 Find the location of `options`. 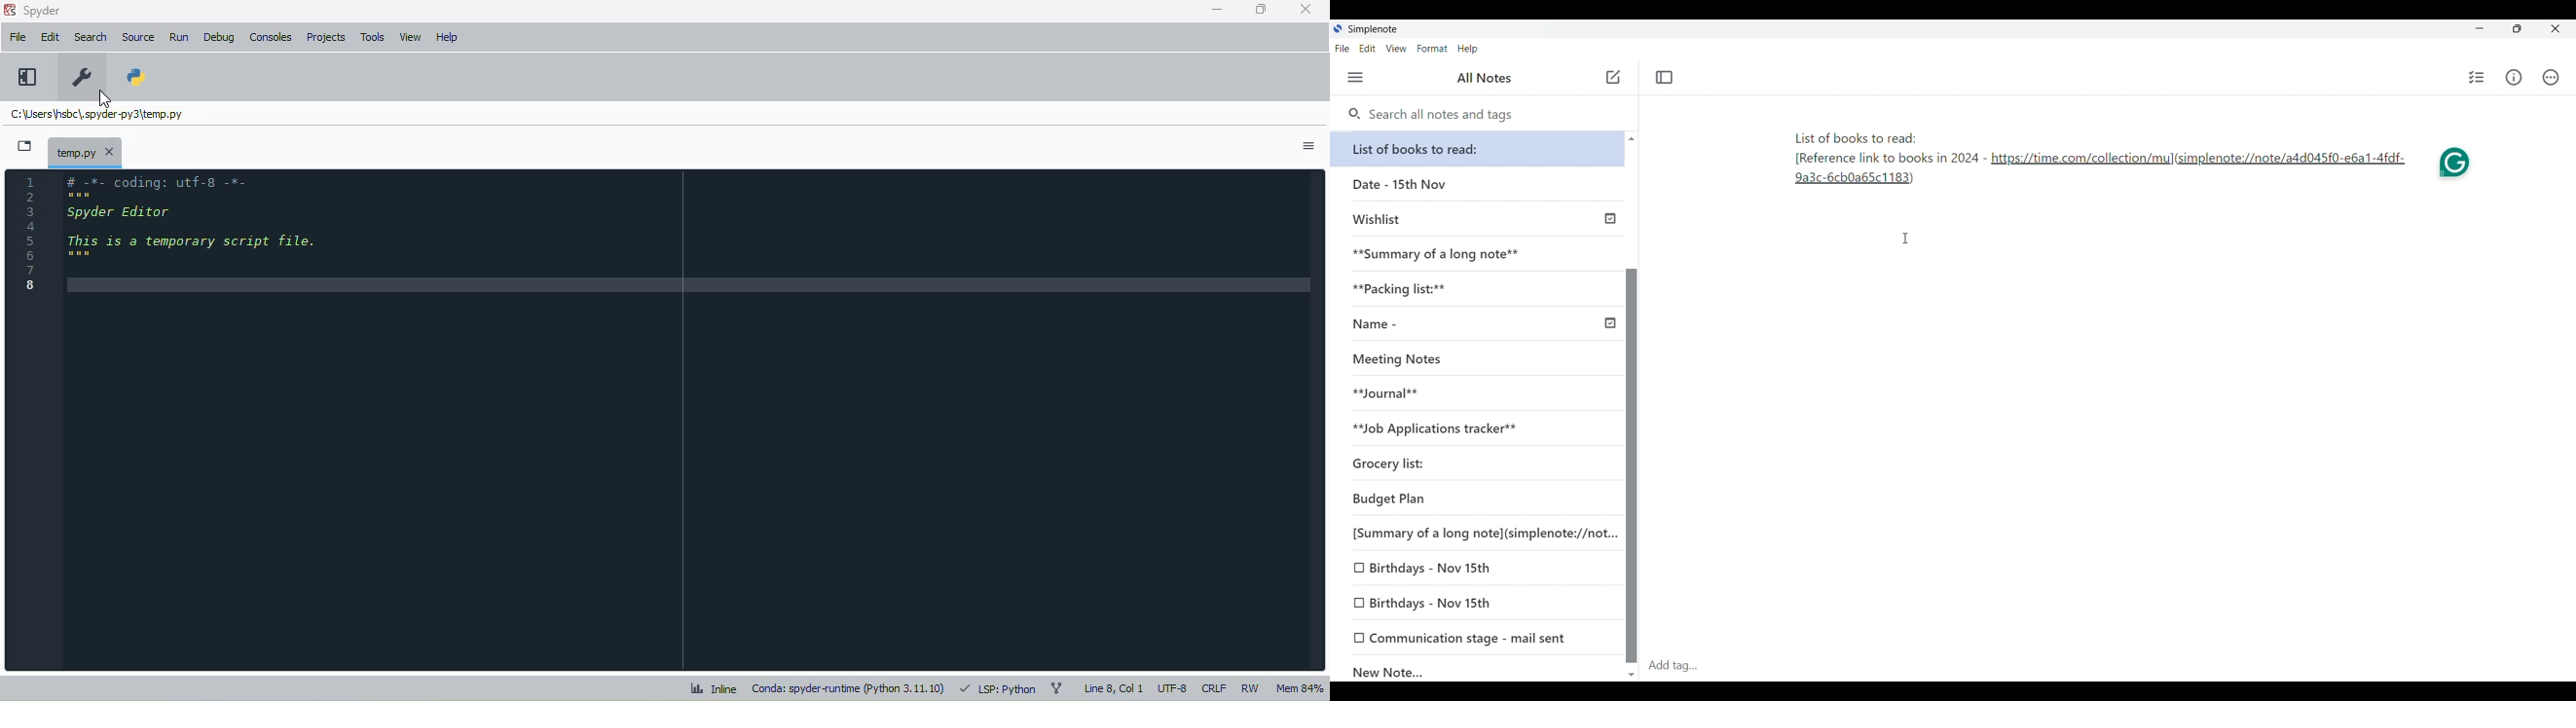

options is located at coordinates (1309, 146).